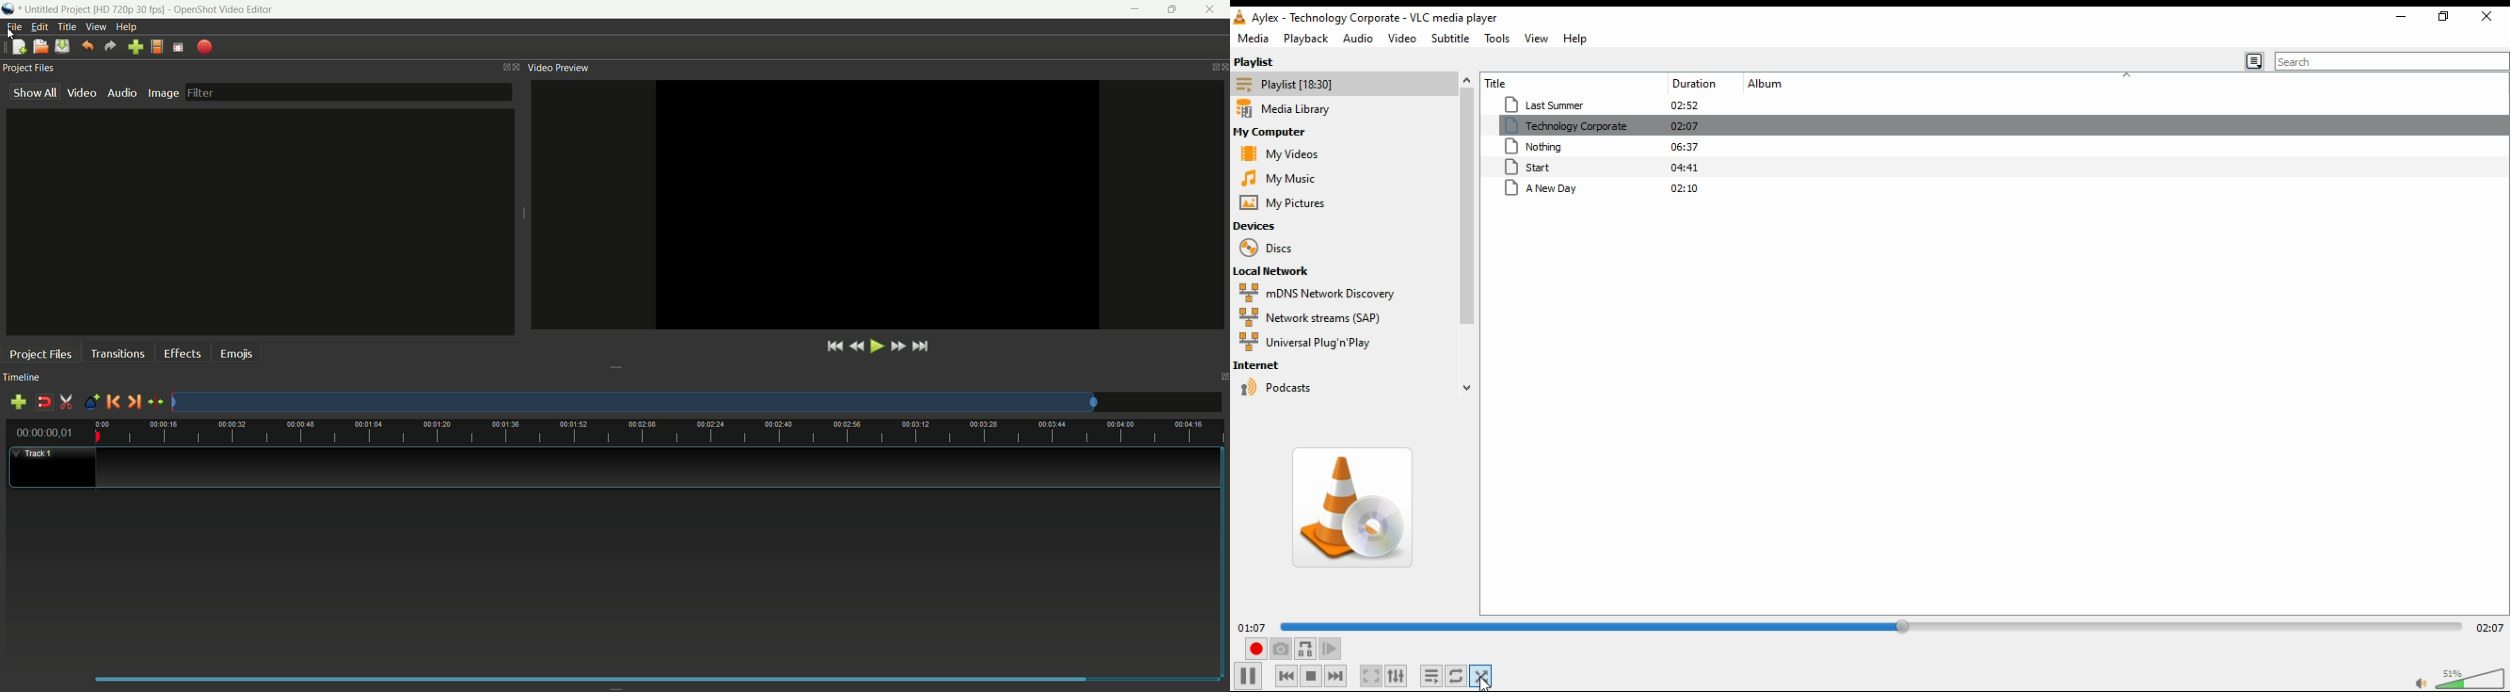 This screenshot has width=2520, height=700. Describe the element at coordinates (22, 377) in the screenshot. I see `timeline` at that location.